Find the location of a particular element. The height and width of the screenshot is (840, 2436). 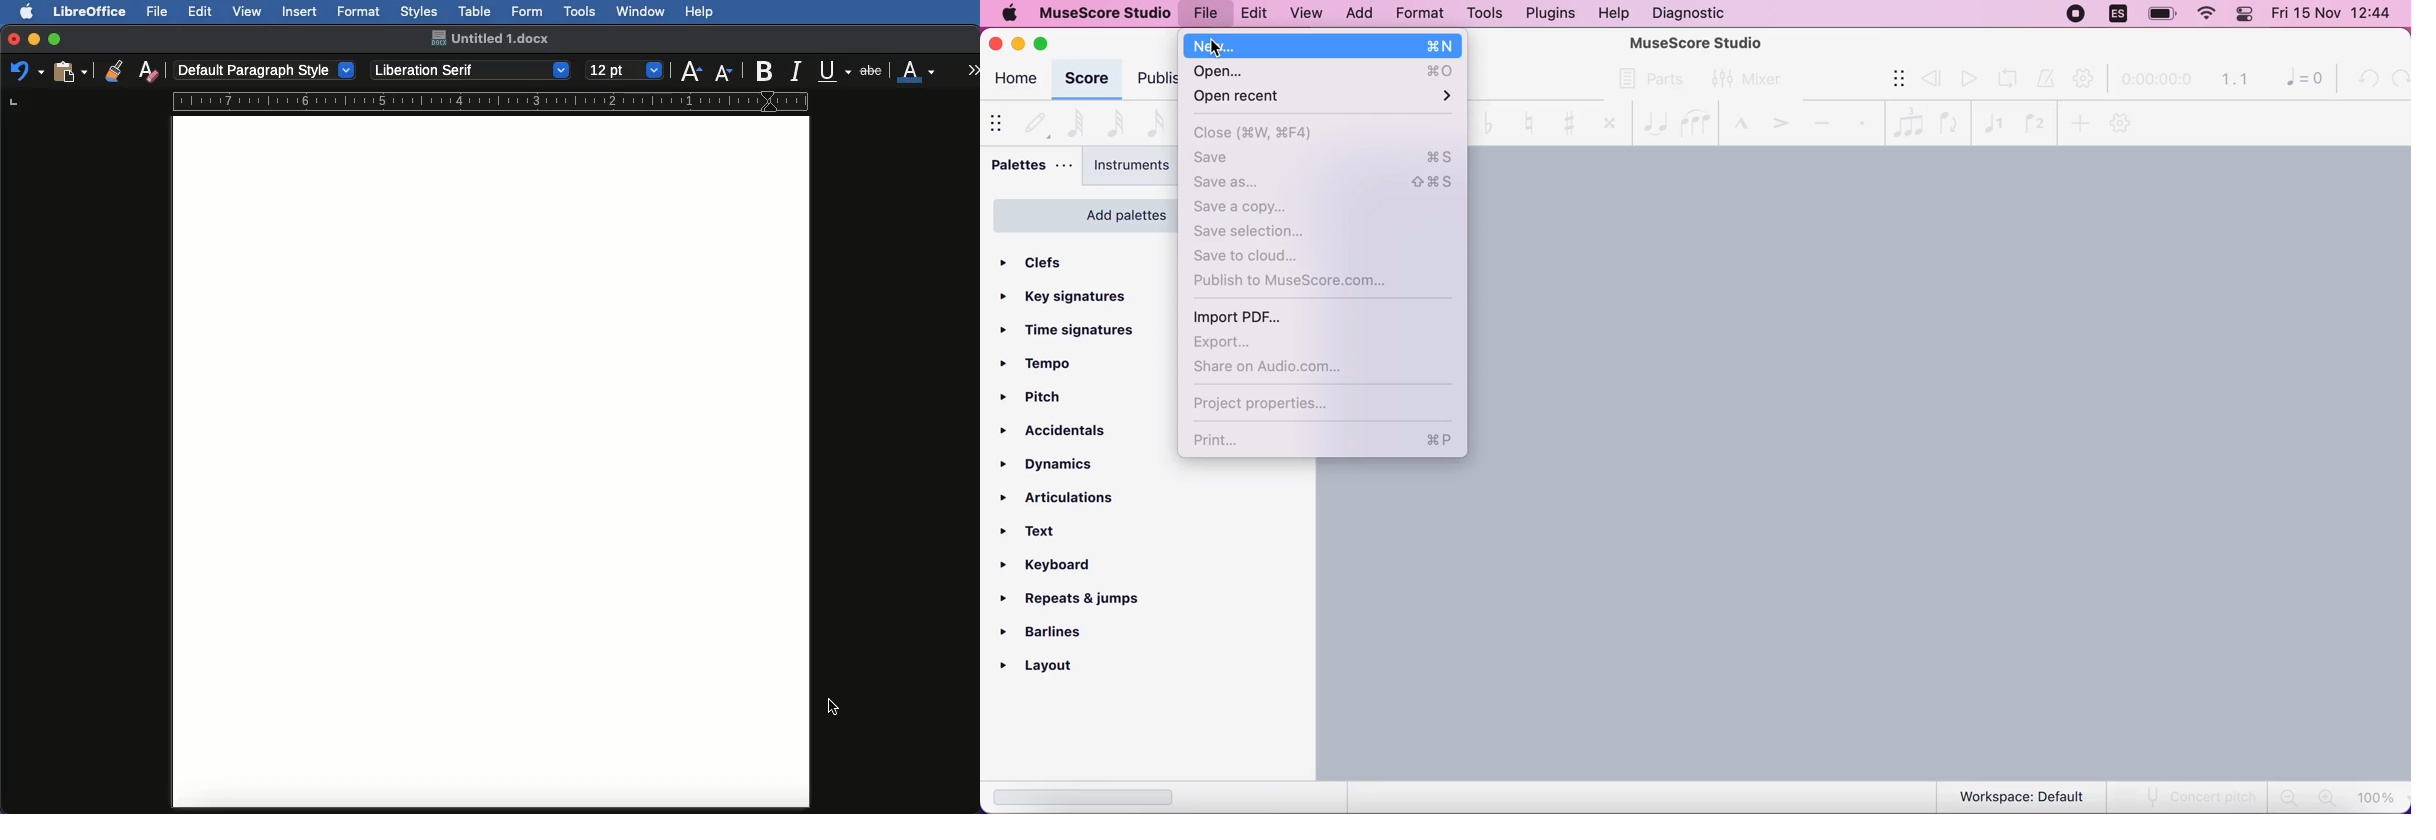

Italics is located at coordinates (799, 69).